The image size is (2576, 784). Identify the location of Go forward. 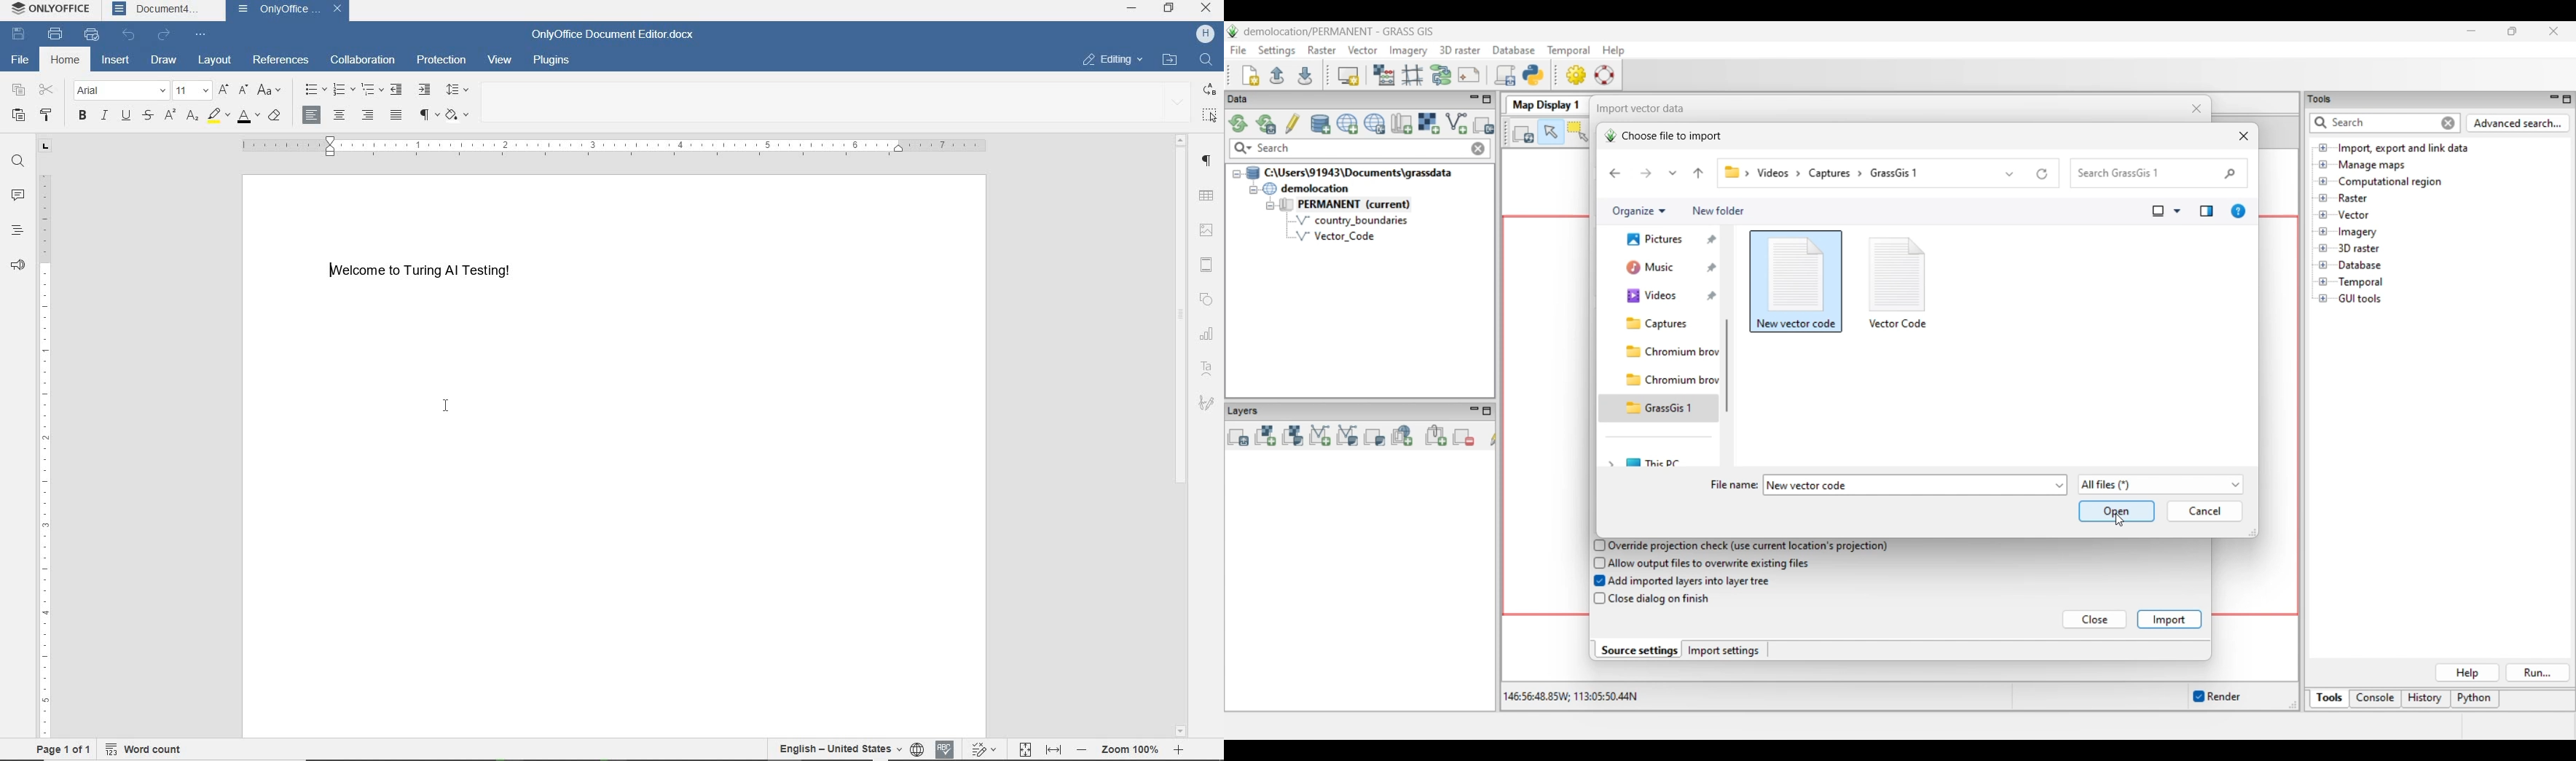
(1646, 173).